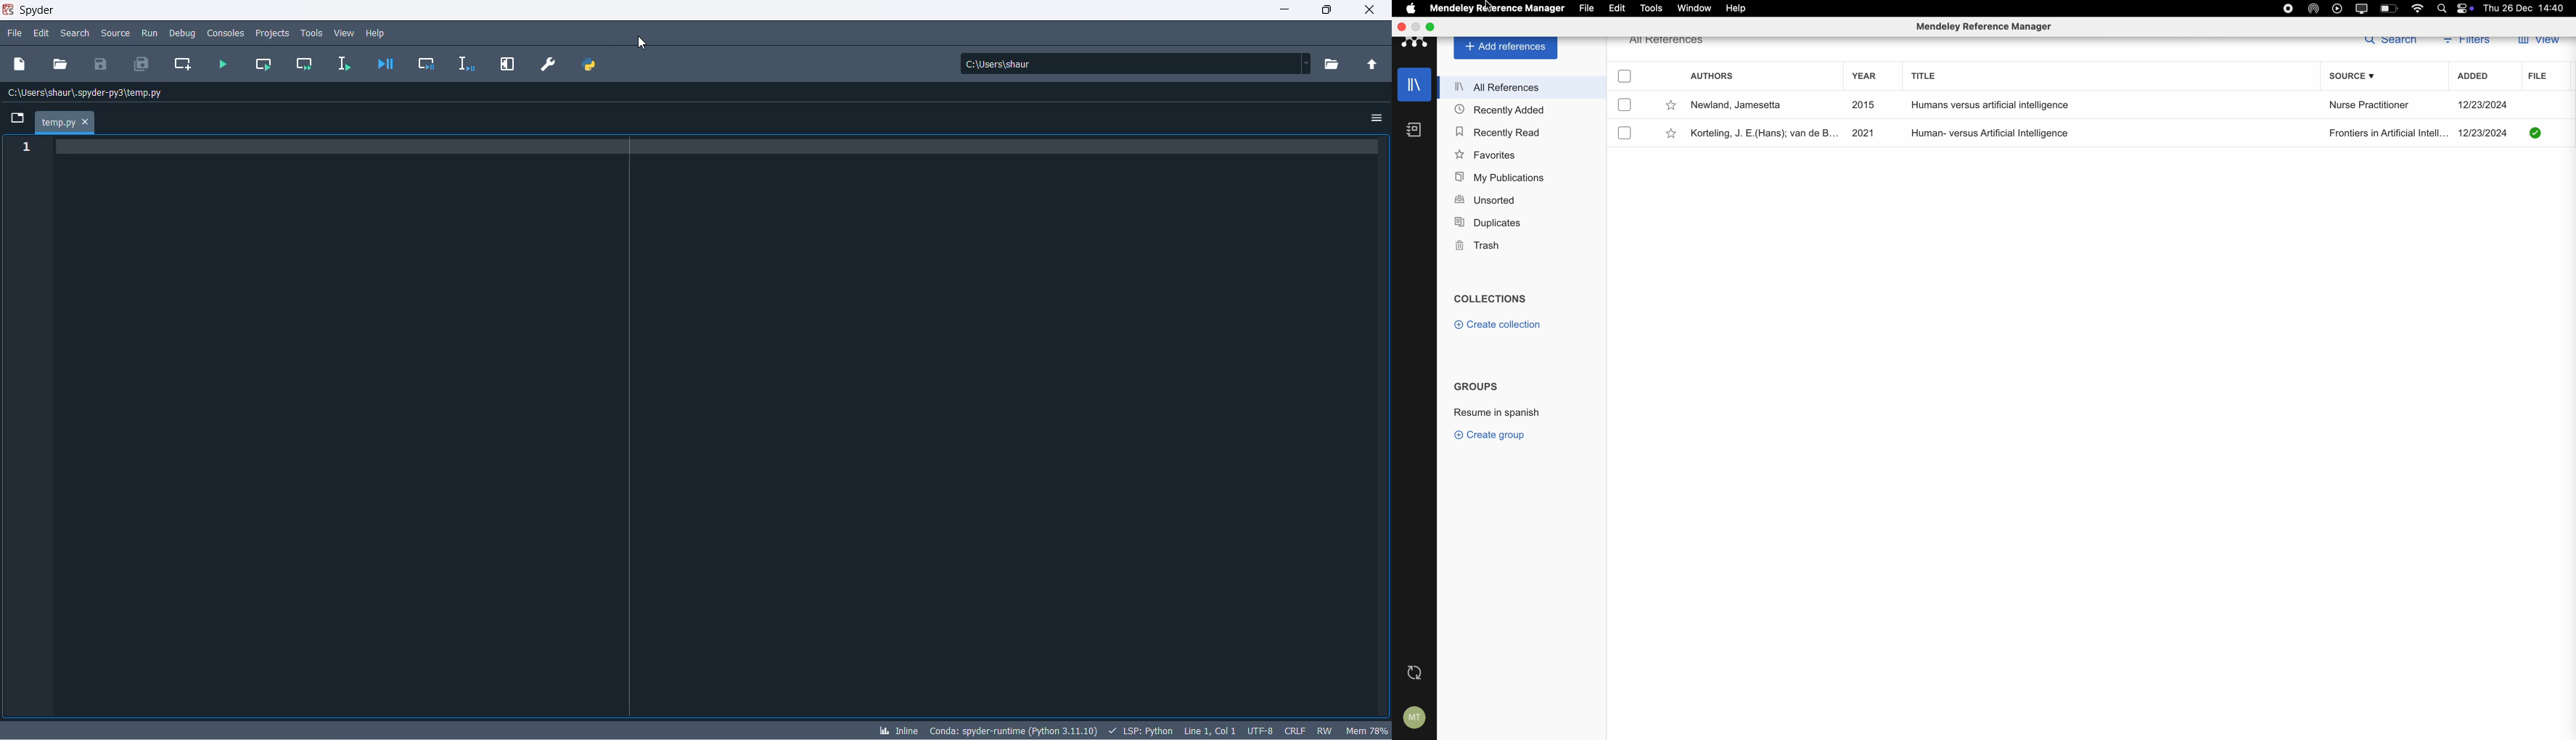  What do you see at coordinates (1376, 66) in the screenshot?
I see `parent directory` at bounding box center [1376, 66].